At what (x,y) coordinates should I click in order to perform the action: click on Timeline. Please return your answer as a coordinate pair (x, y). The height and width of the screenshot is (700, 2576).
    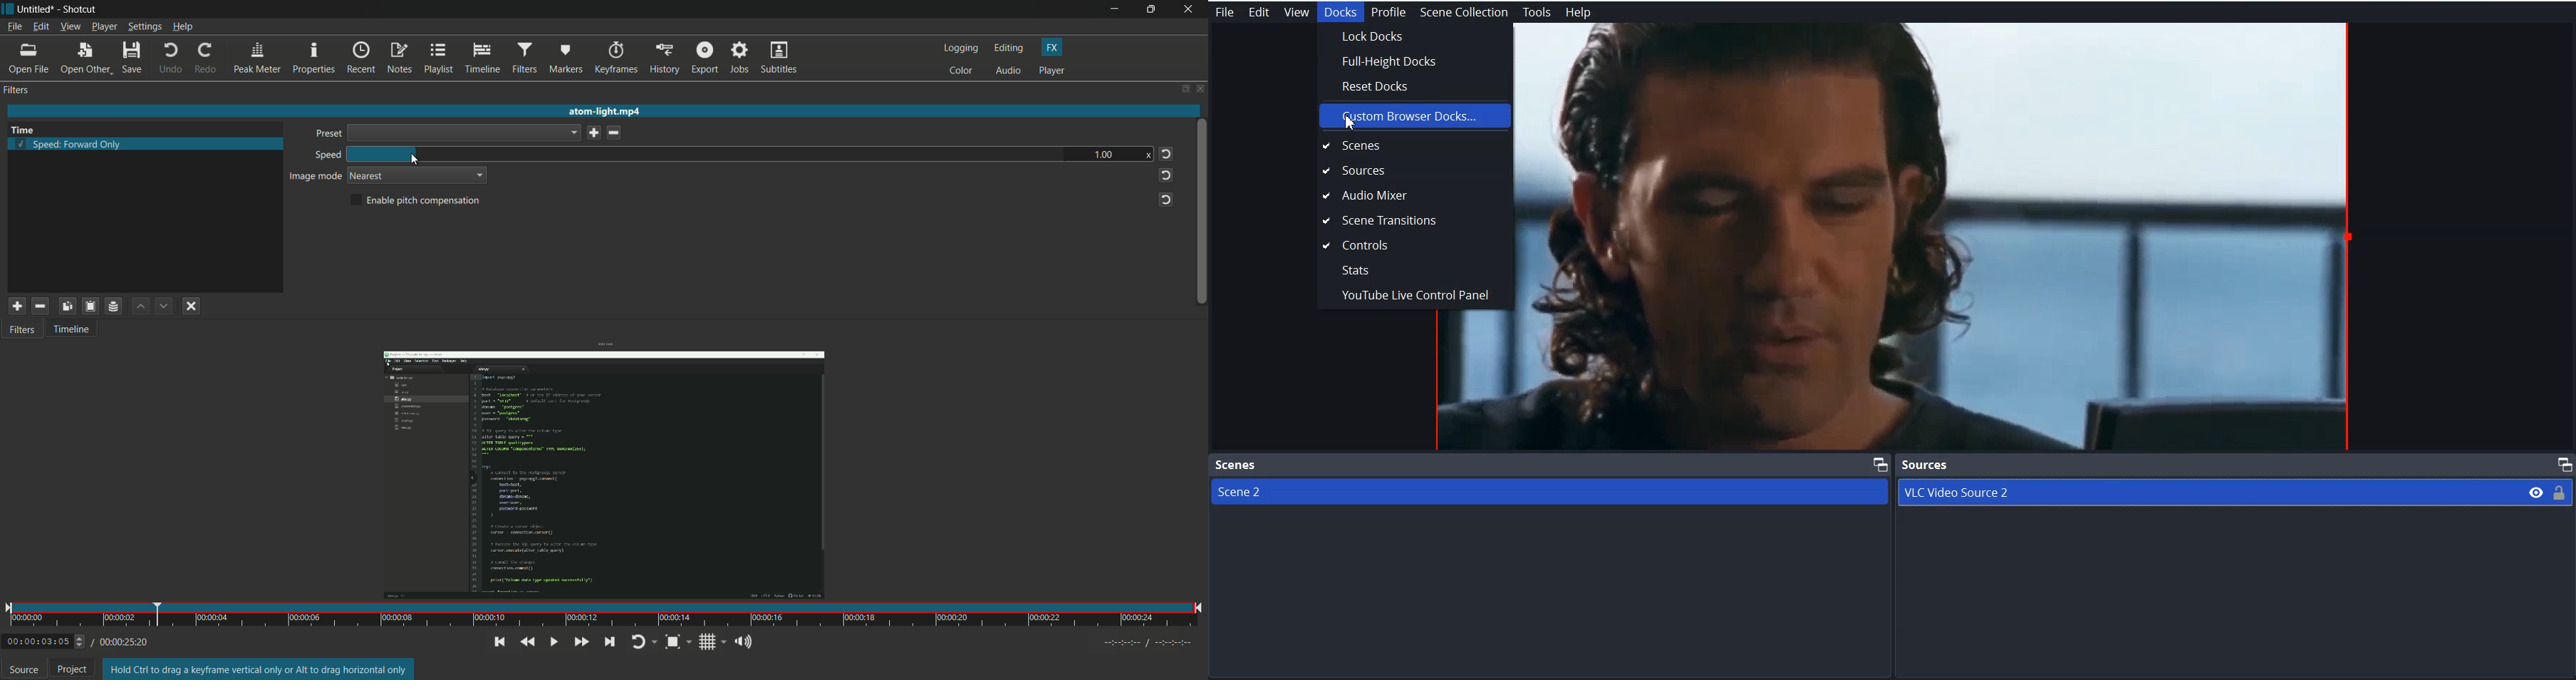
    Looking at the image, I should click on (78, 331).